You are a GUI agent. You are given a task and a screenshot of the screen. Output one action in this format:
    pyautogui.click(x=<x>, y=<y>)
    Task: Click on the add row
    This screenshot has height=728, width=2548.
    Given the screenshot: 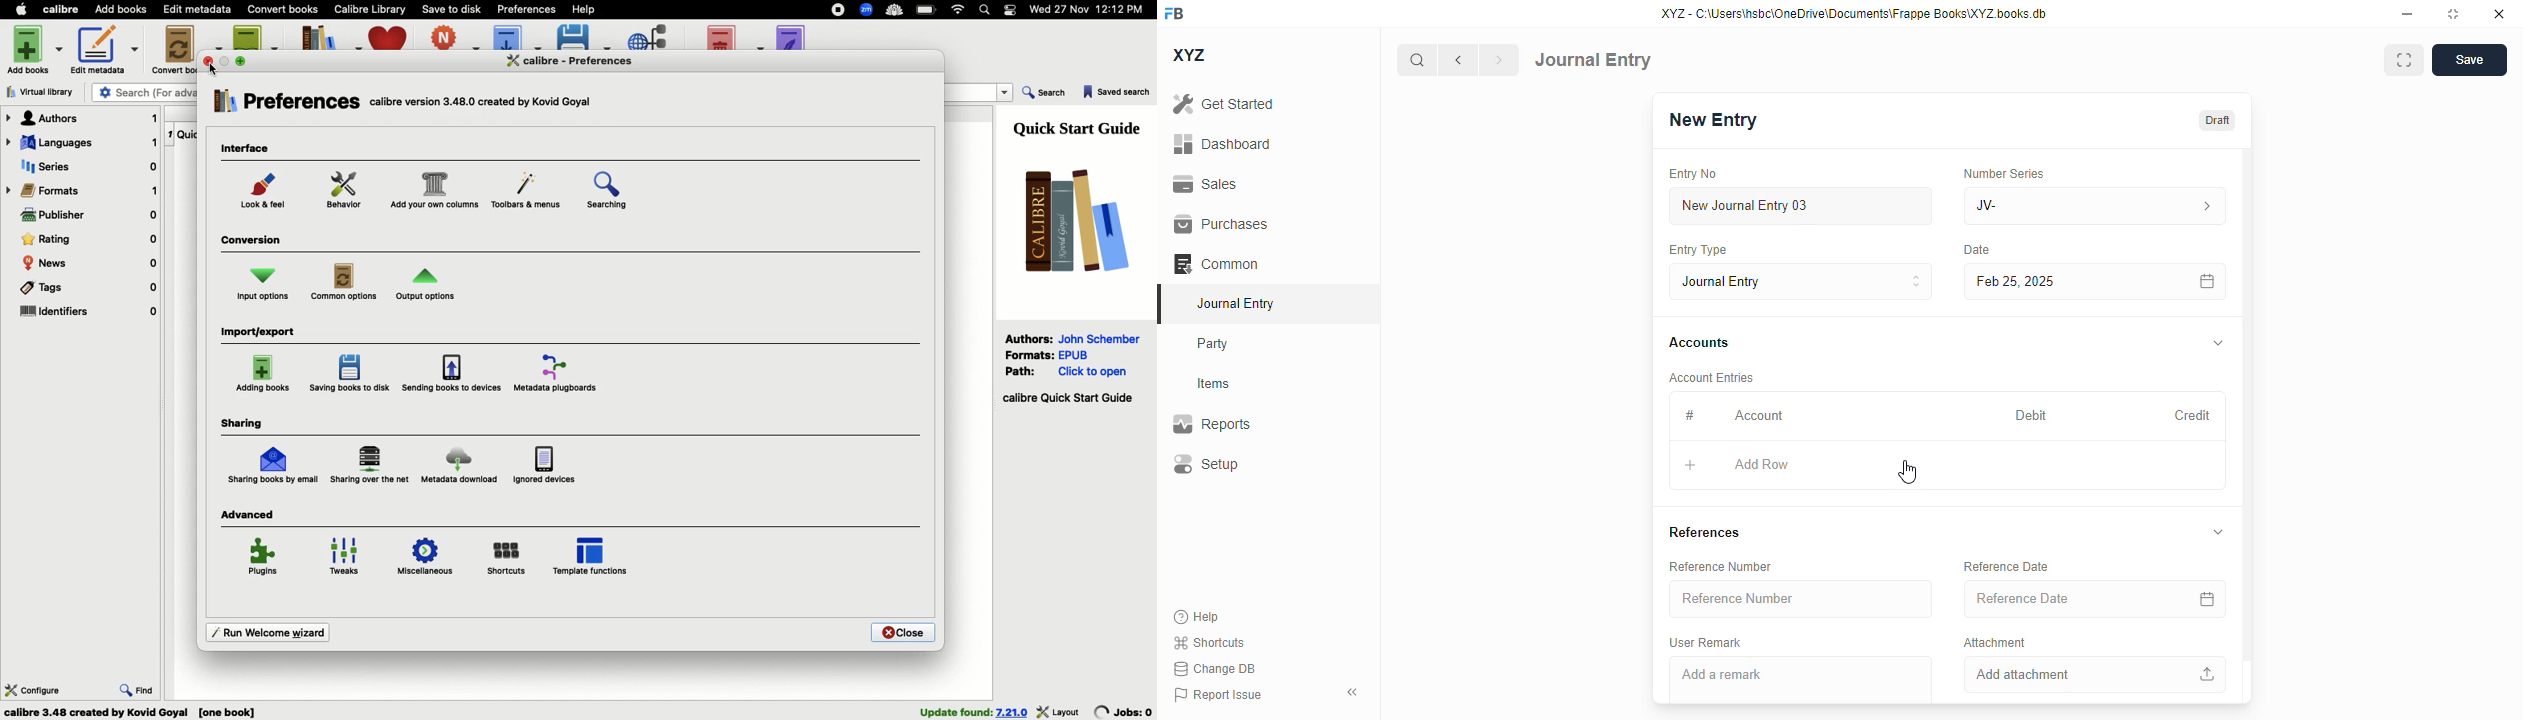 What is the action you would take?
    pyautogui.click(x=1761, y=464)
    